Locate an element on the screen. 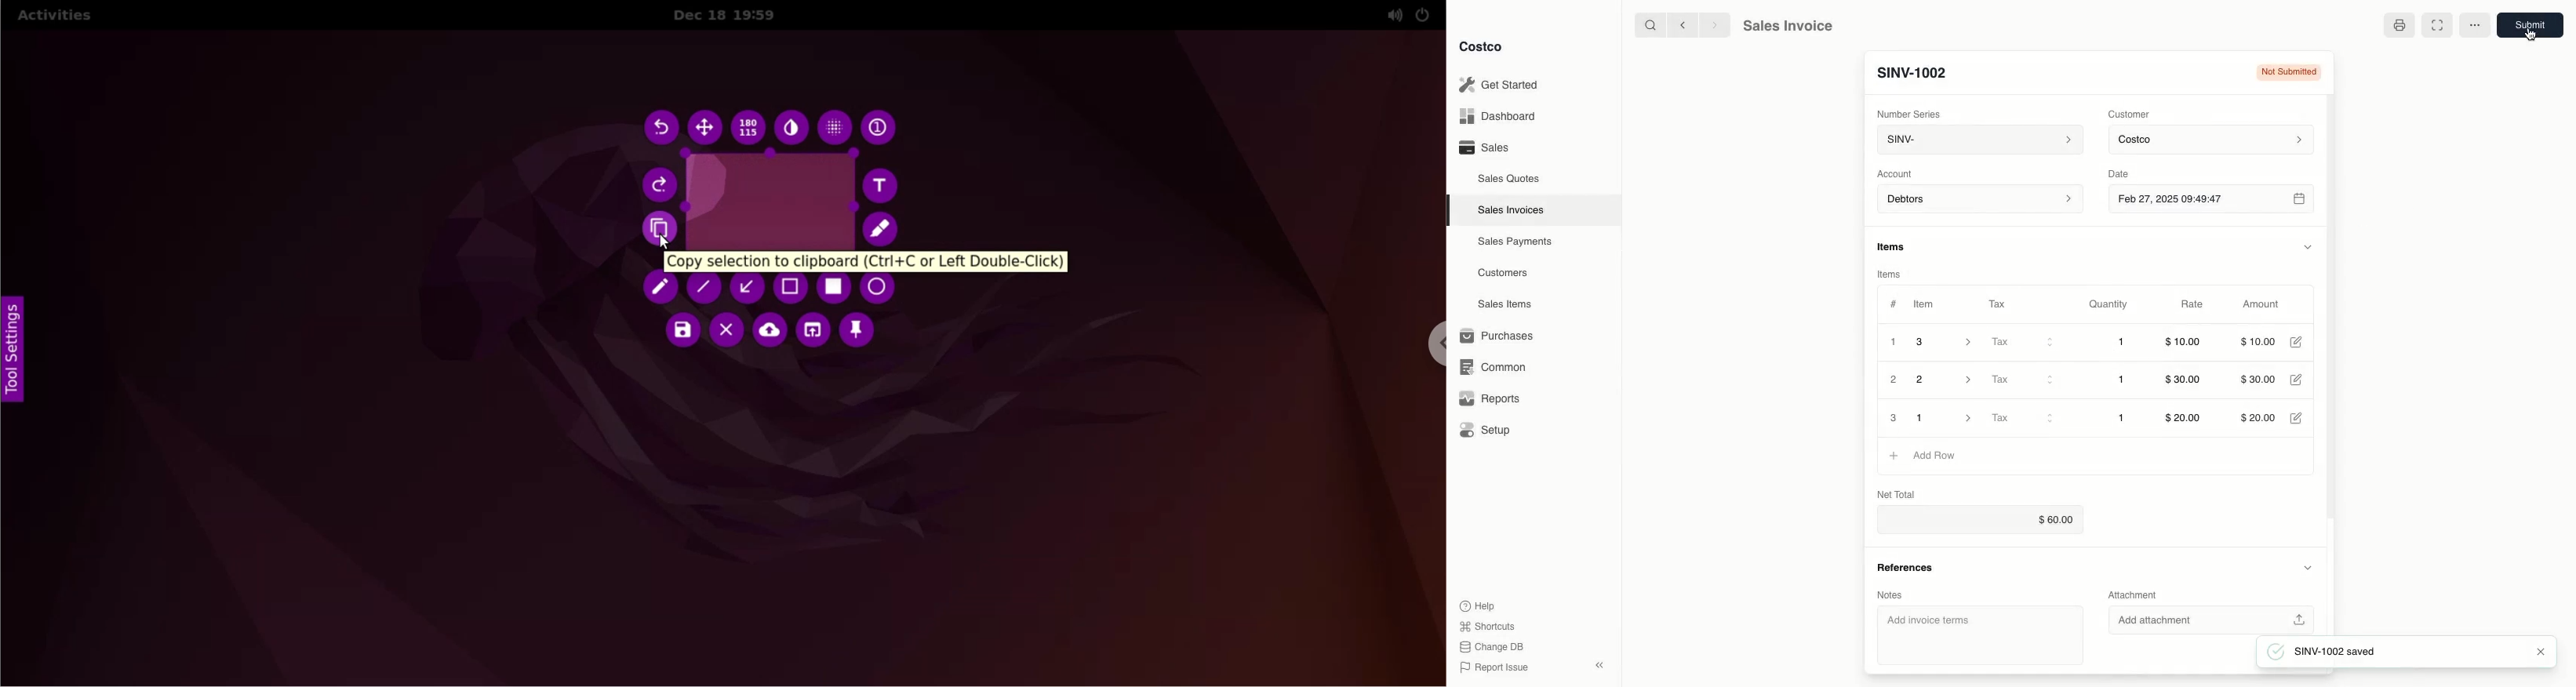  $20.00 is located at coordinates (2261, 416).